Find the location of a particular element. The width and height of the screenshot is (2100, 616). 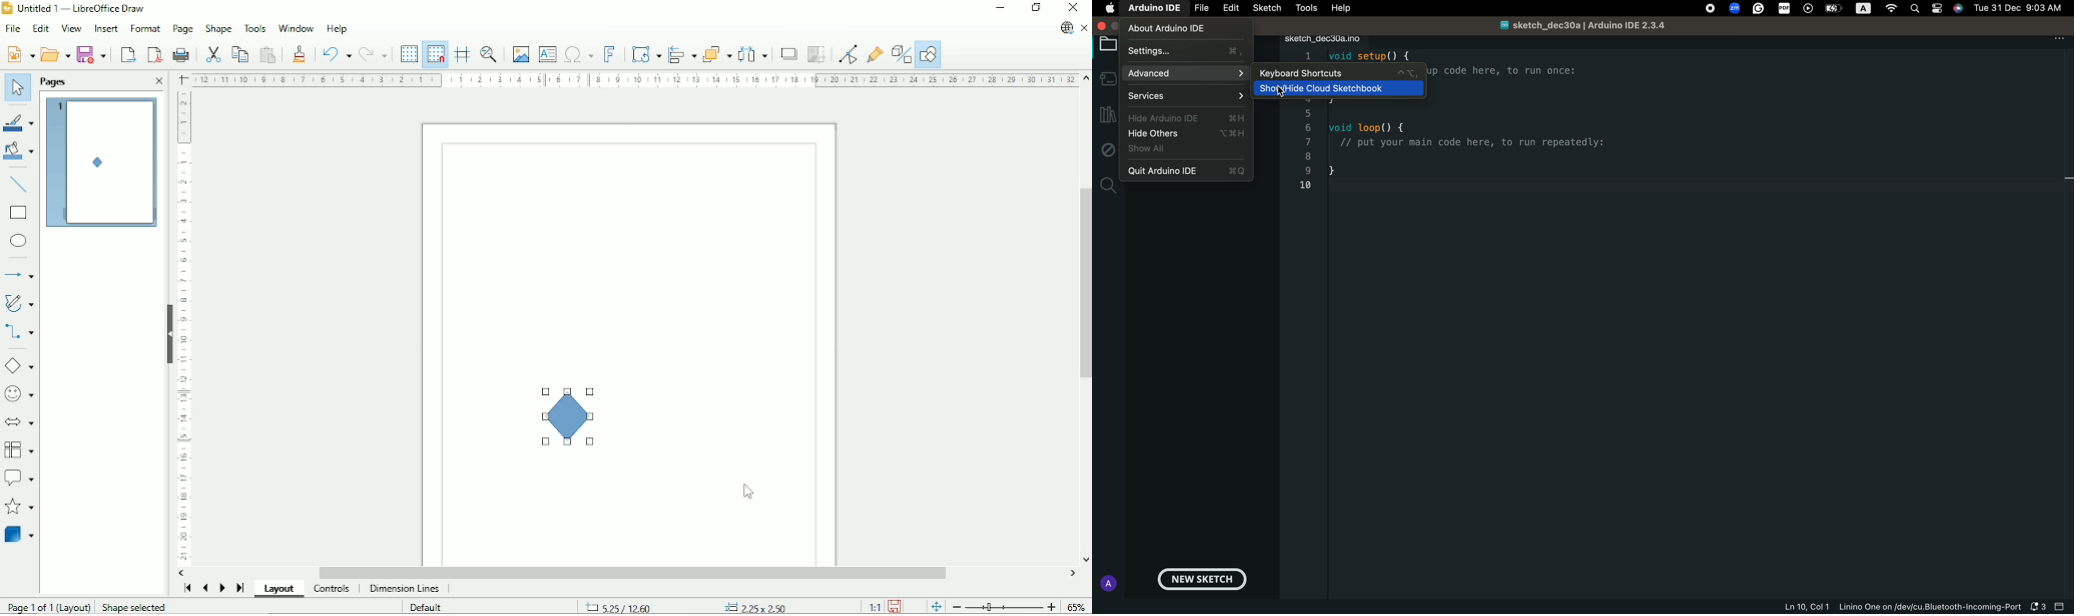

Horizontal scroll button is located at coordinates (185, 572).